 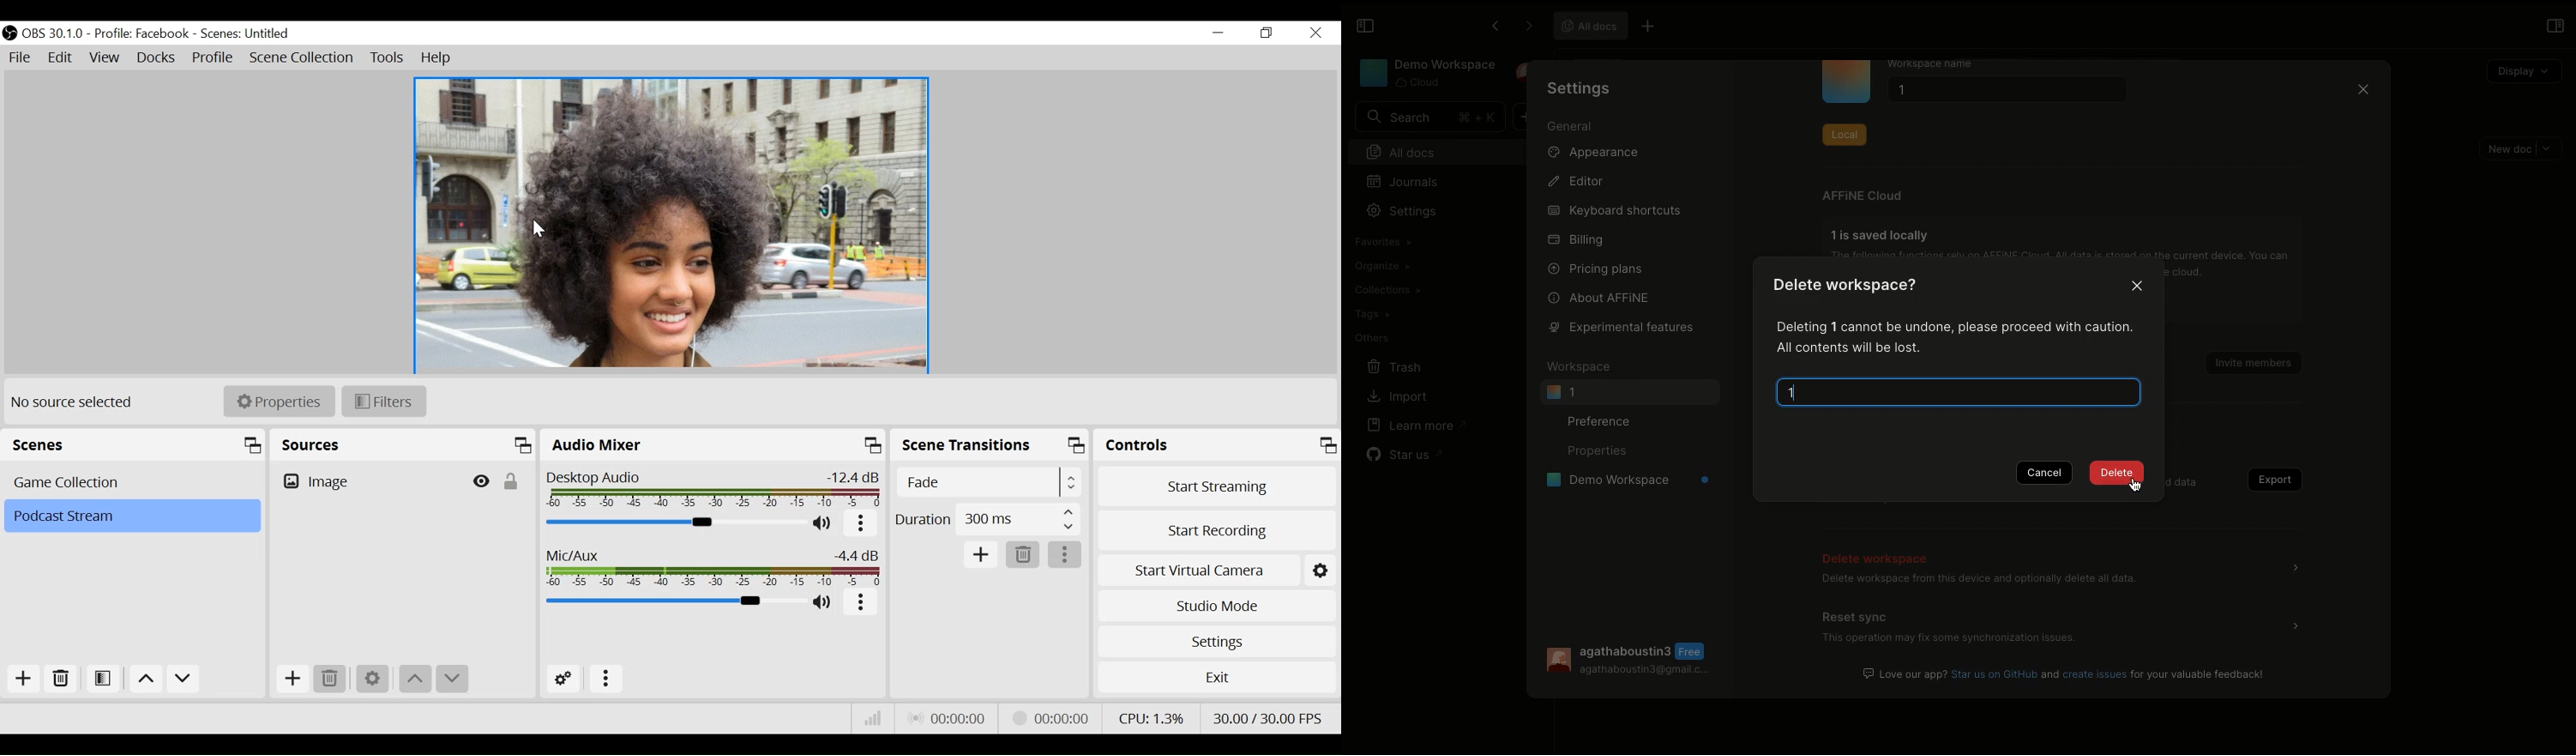 What do you see at coordinates (293, 680) in the screenshot?
I see `Add` at bounding box center [293, 680].